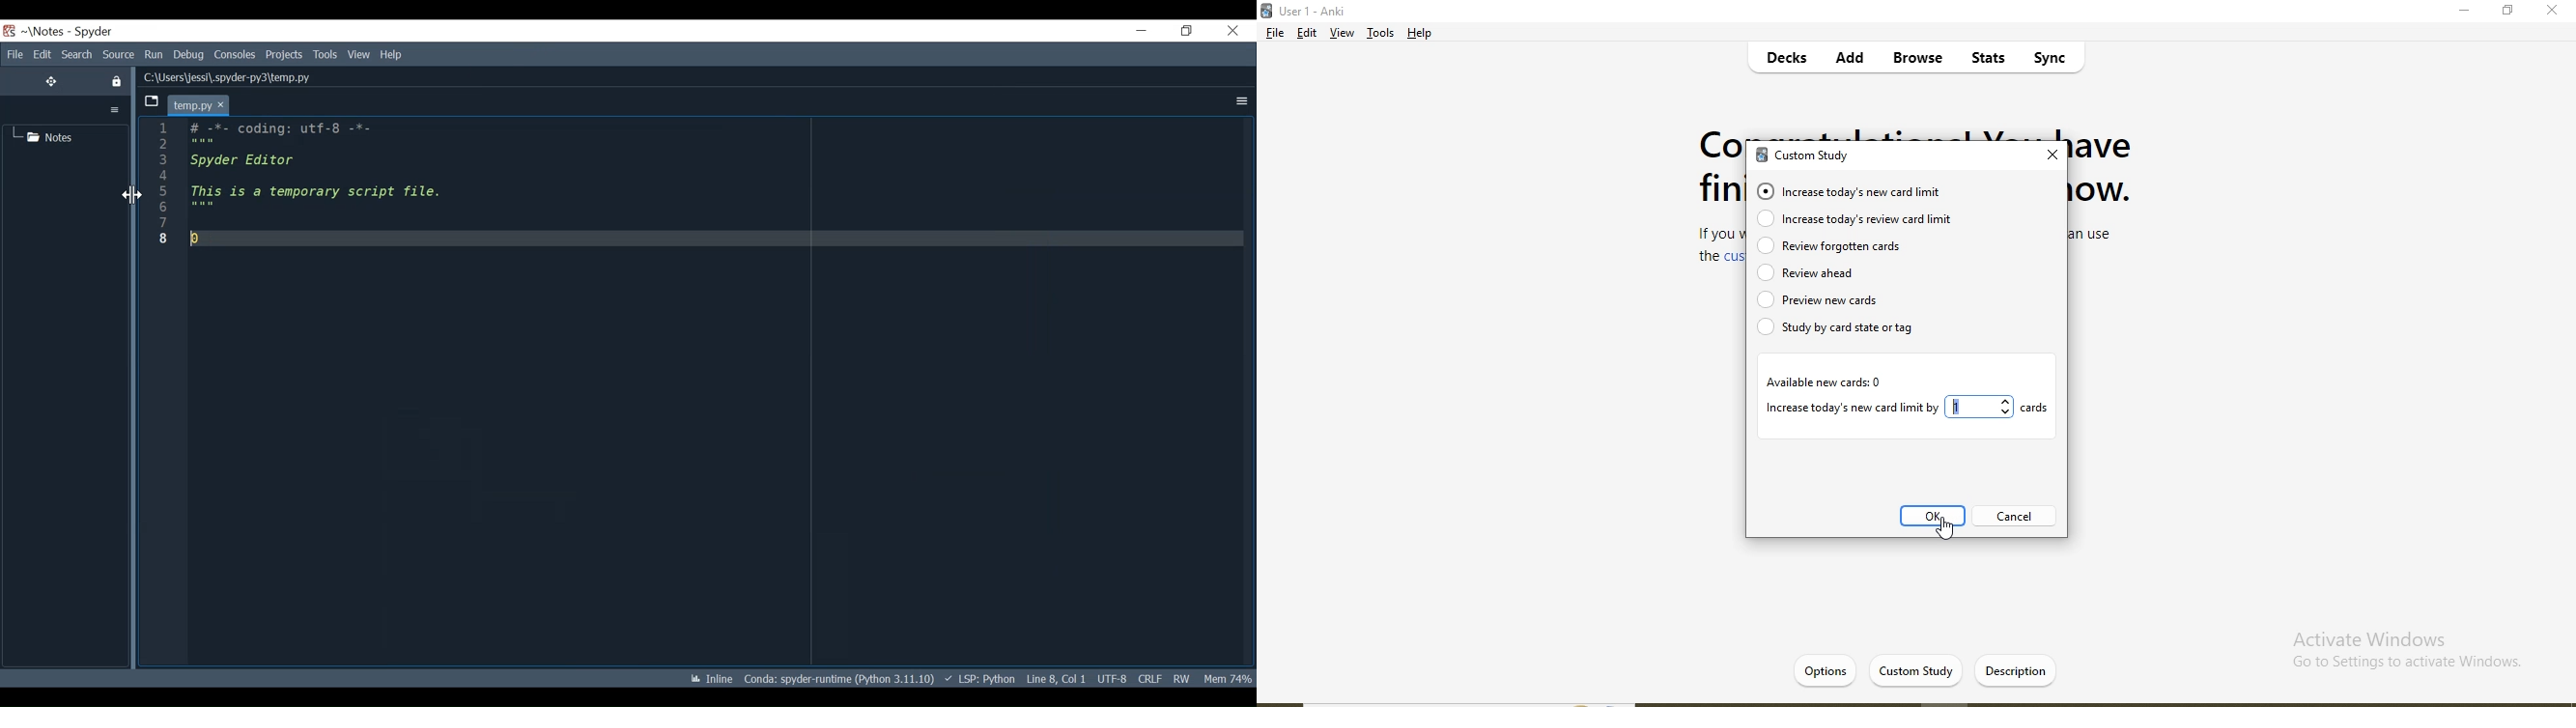 This screenshot has height=728, width=2576. I want to click on decks, so click(1790, 61).